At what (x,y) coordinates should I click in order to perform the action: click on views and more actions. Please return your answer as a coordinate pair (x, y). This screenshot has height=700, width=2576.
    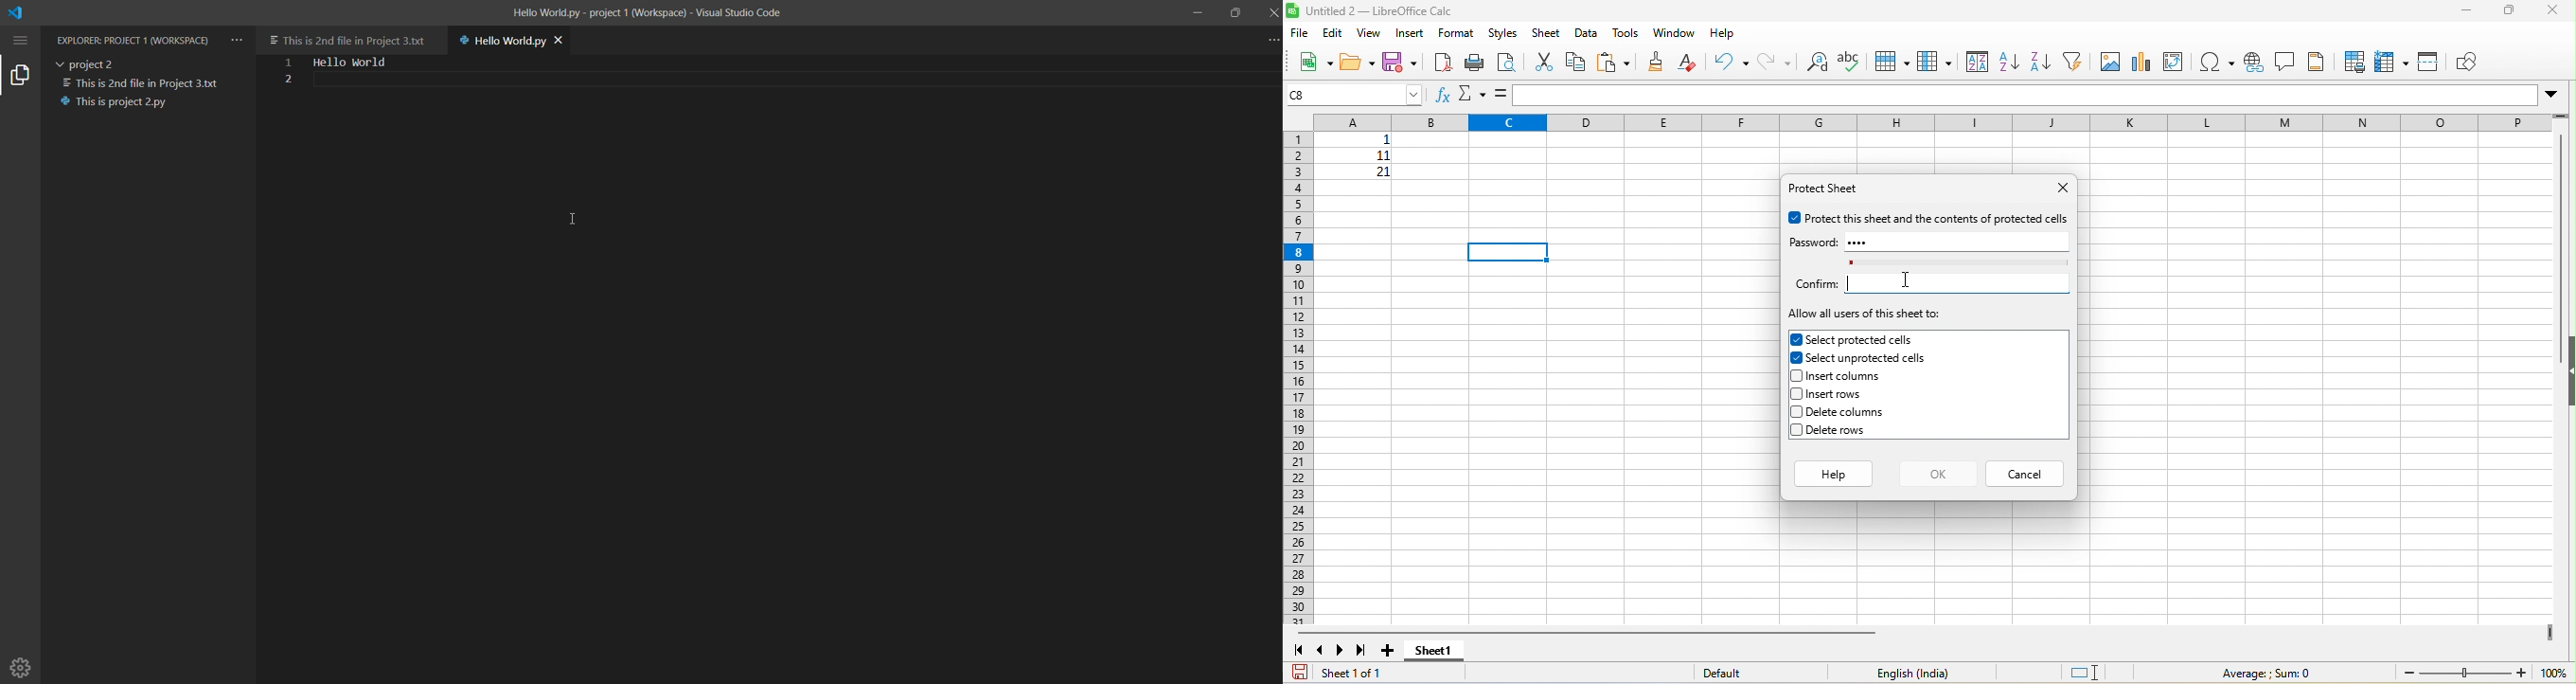
    Looking at the image, I should click on (238, 36).